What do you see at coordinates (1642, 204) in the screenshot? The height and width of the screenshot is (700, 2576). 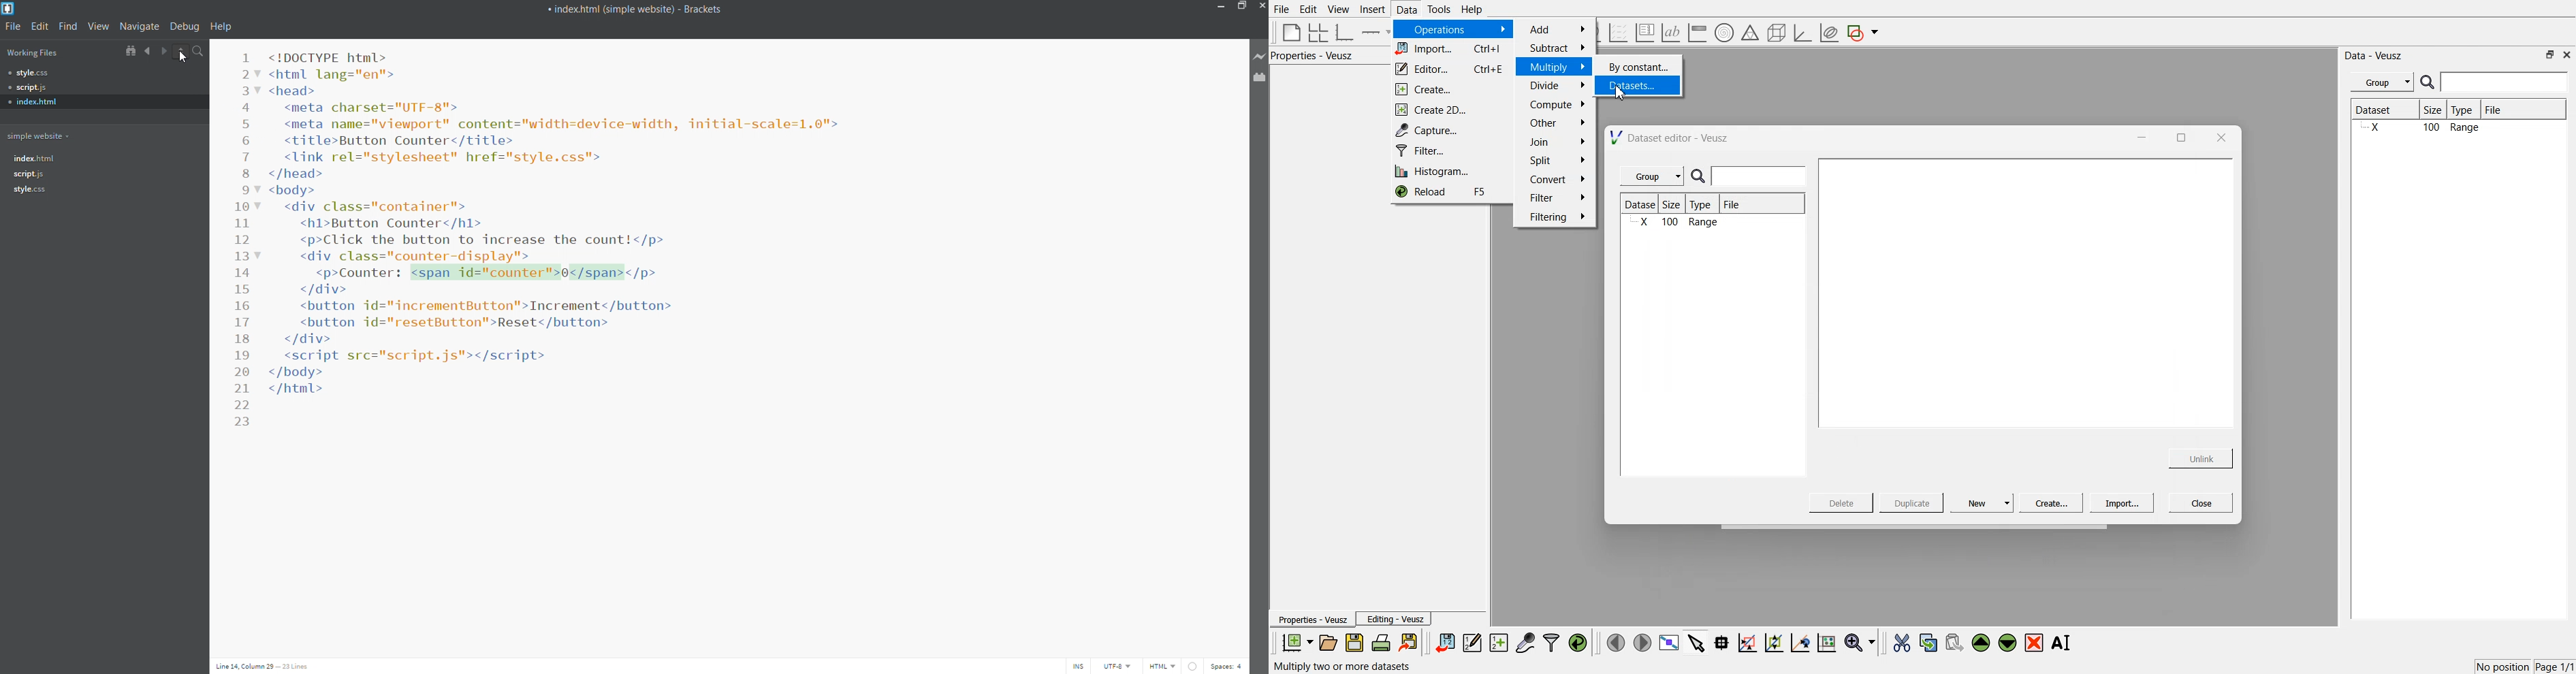 I see `Dataset` at bounding box center [1642, 204].